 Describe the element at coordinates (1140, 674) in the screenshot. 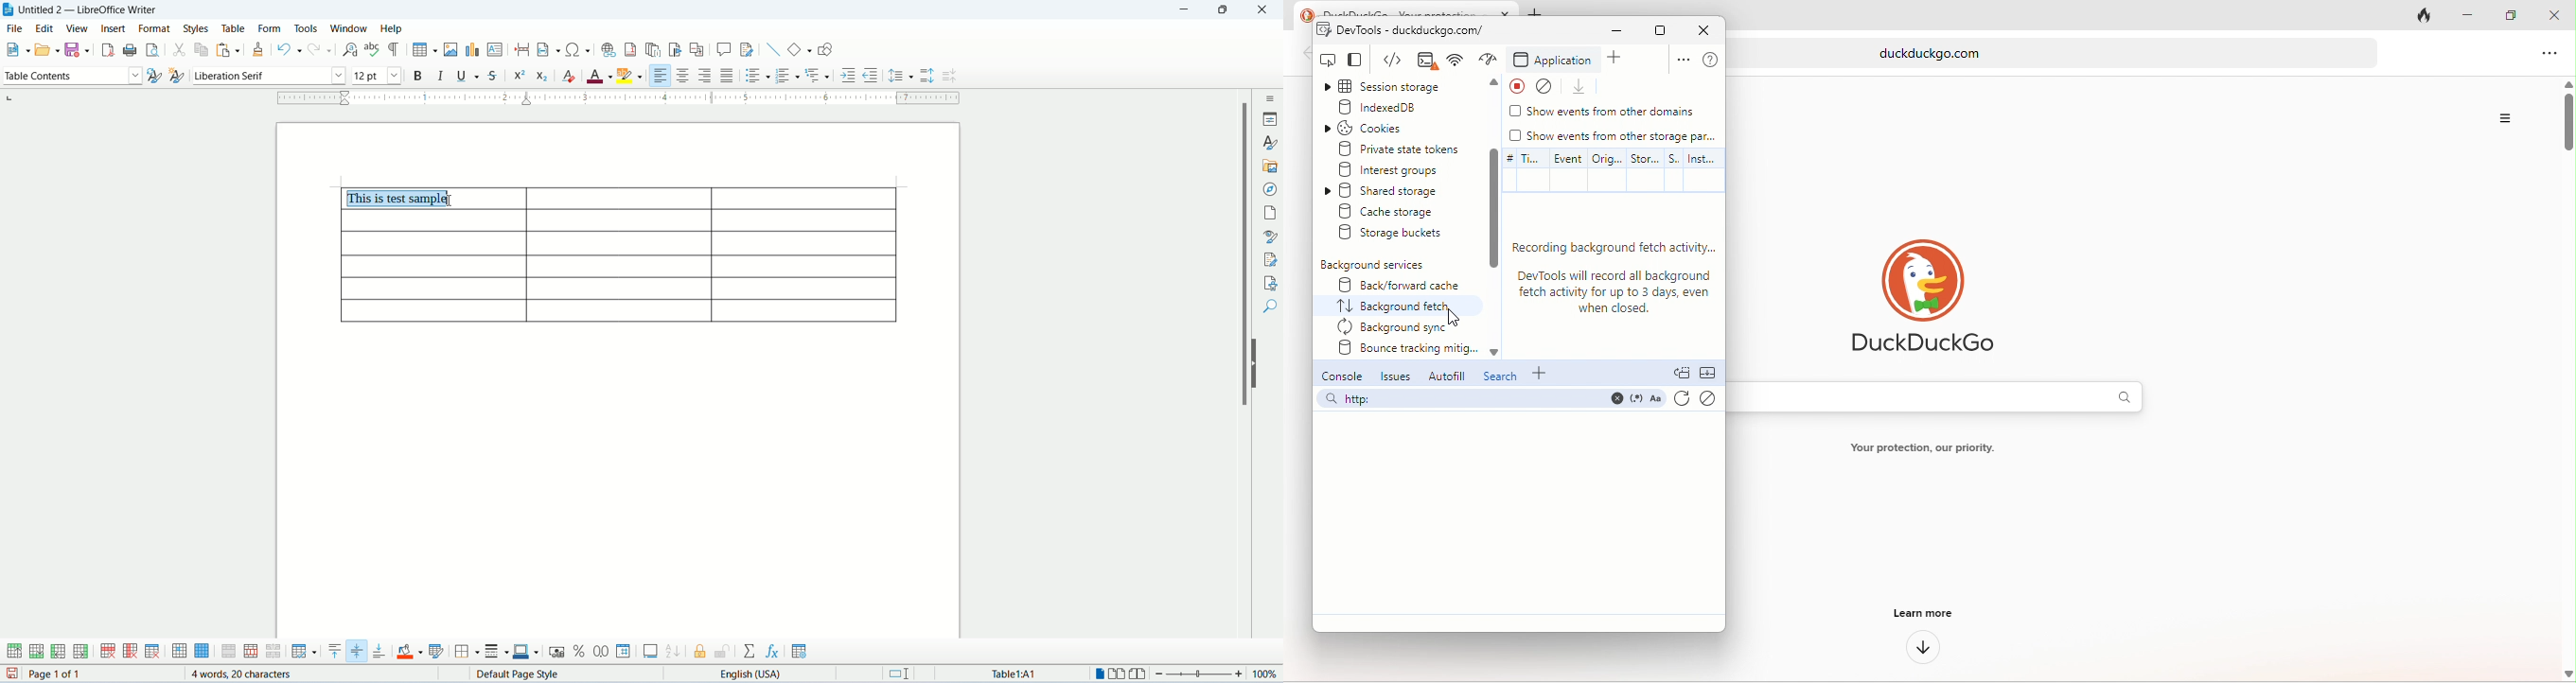

I see `book view` at that location.